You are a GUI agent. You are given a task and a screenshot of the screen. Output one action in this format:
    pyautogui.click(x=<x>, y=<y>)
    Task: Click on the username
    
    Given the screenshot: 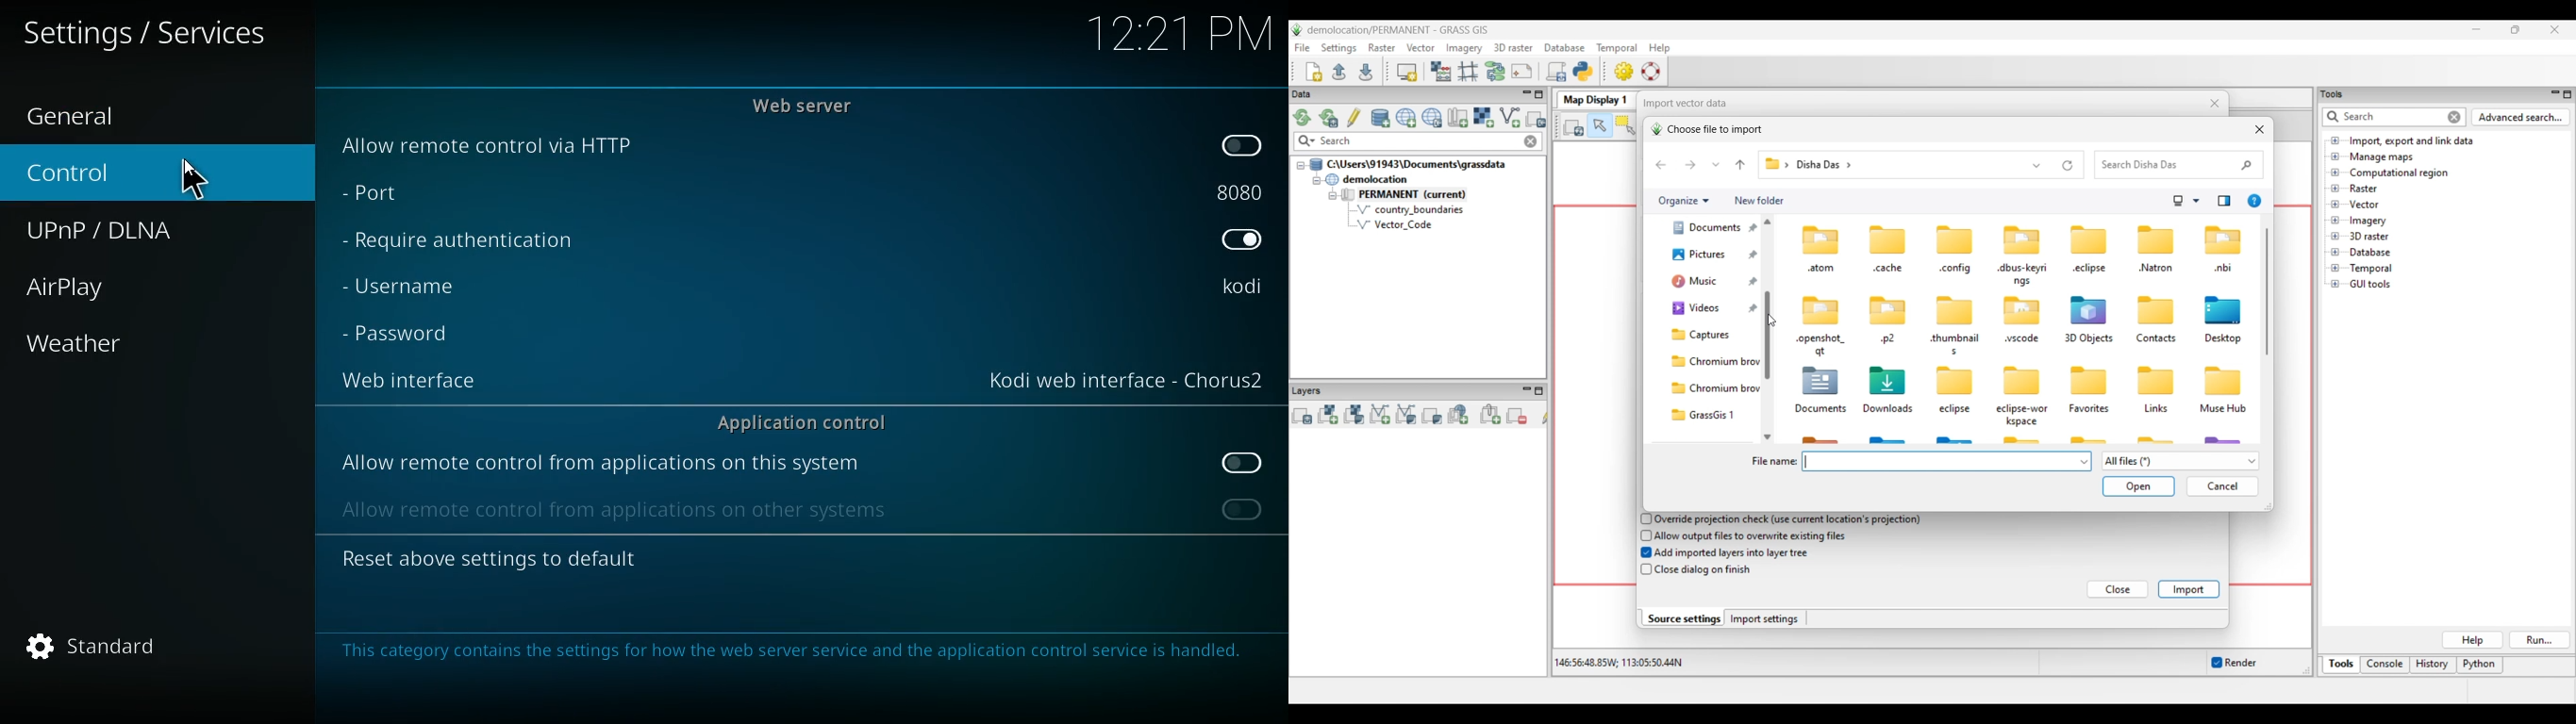 What is the action you would take?
    pyautogui.click(x=1240, y=289)
    